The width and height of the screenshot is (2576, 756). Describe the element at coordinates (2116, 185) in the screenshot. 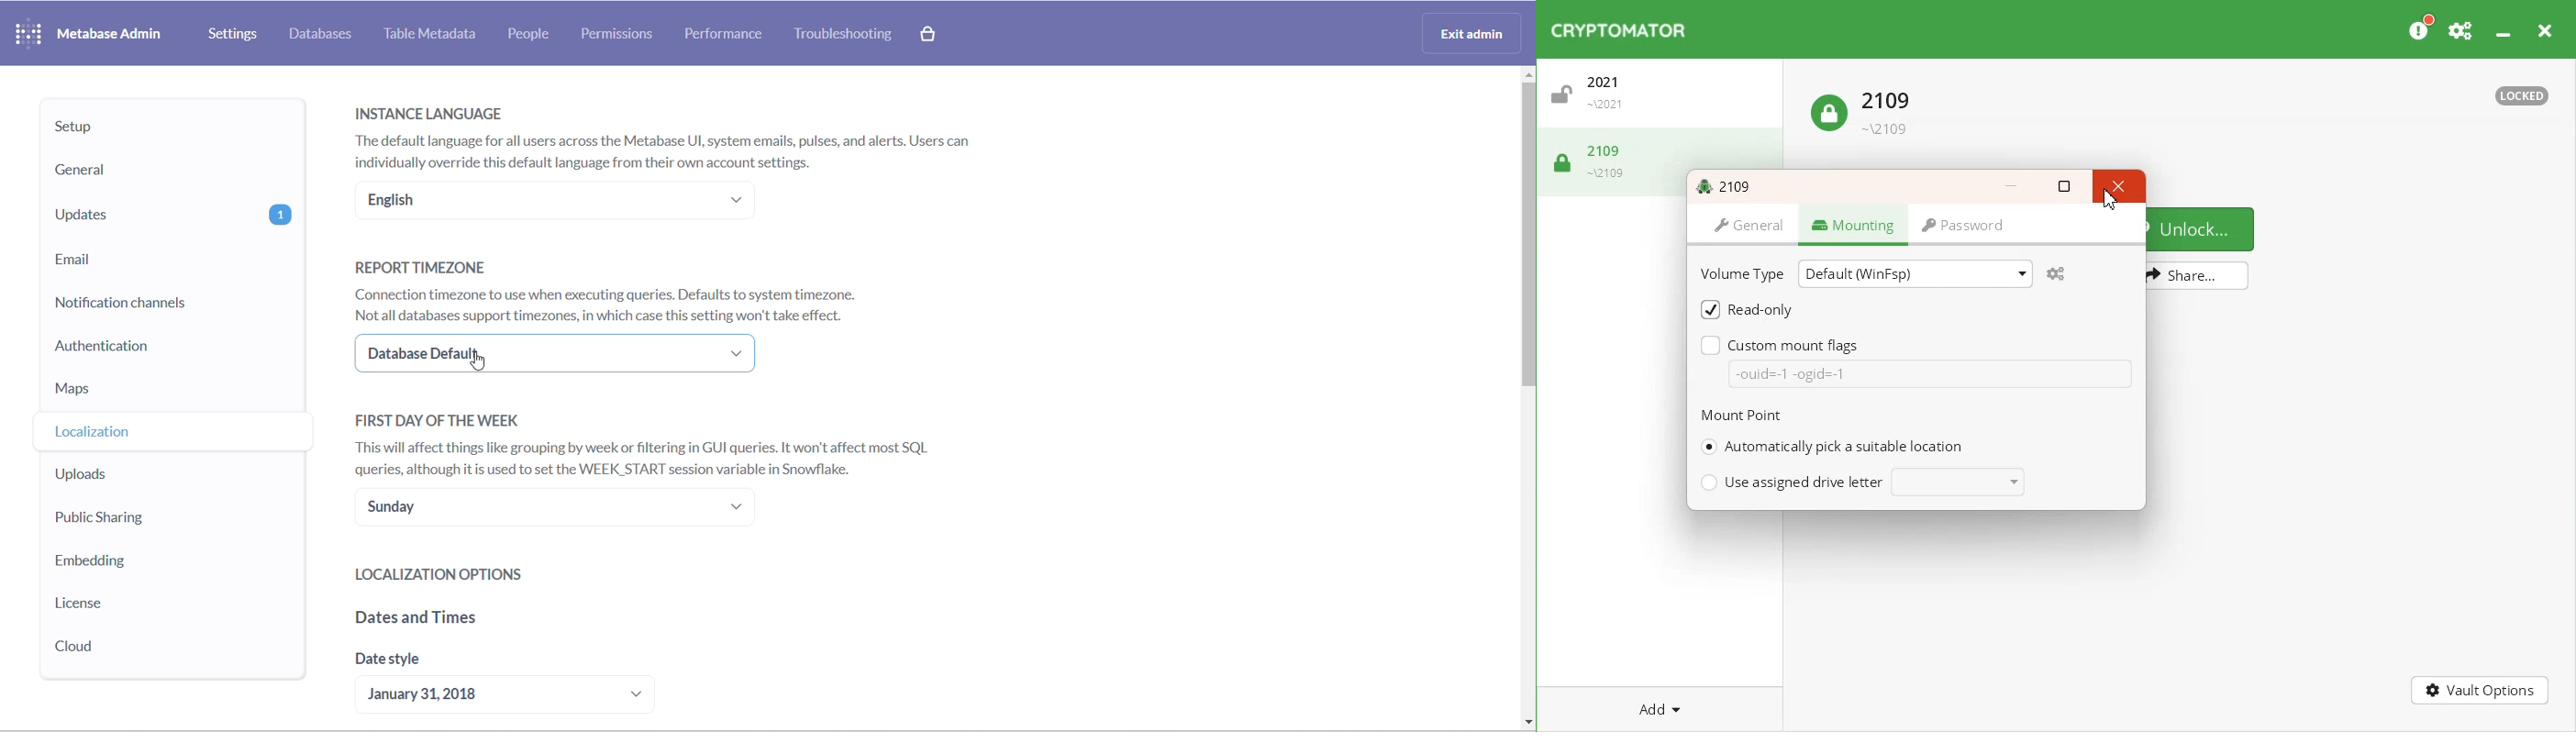

I see `close` at that location.